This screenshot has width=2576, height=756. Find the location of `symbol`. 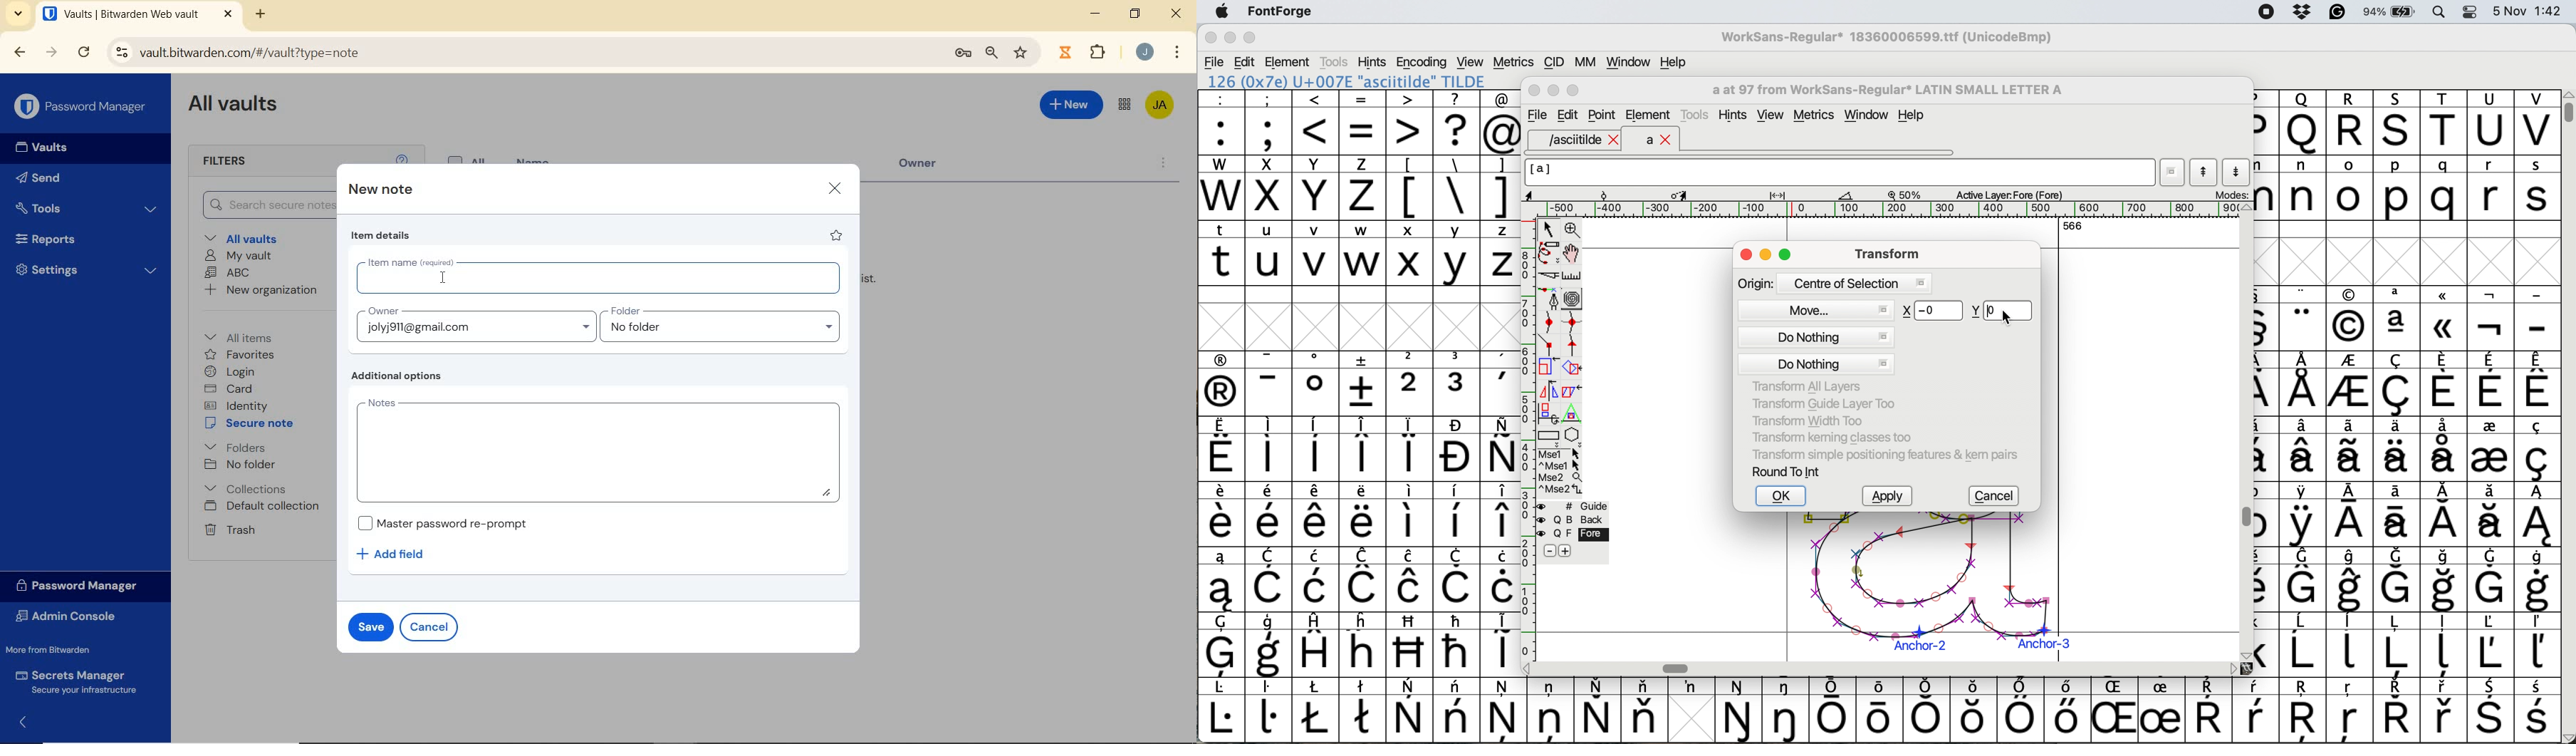

symbol is located at coordinates (1457, 710).